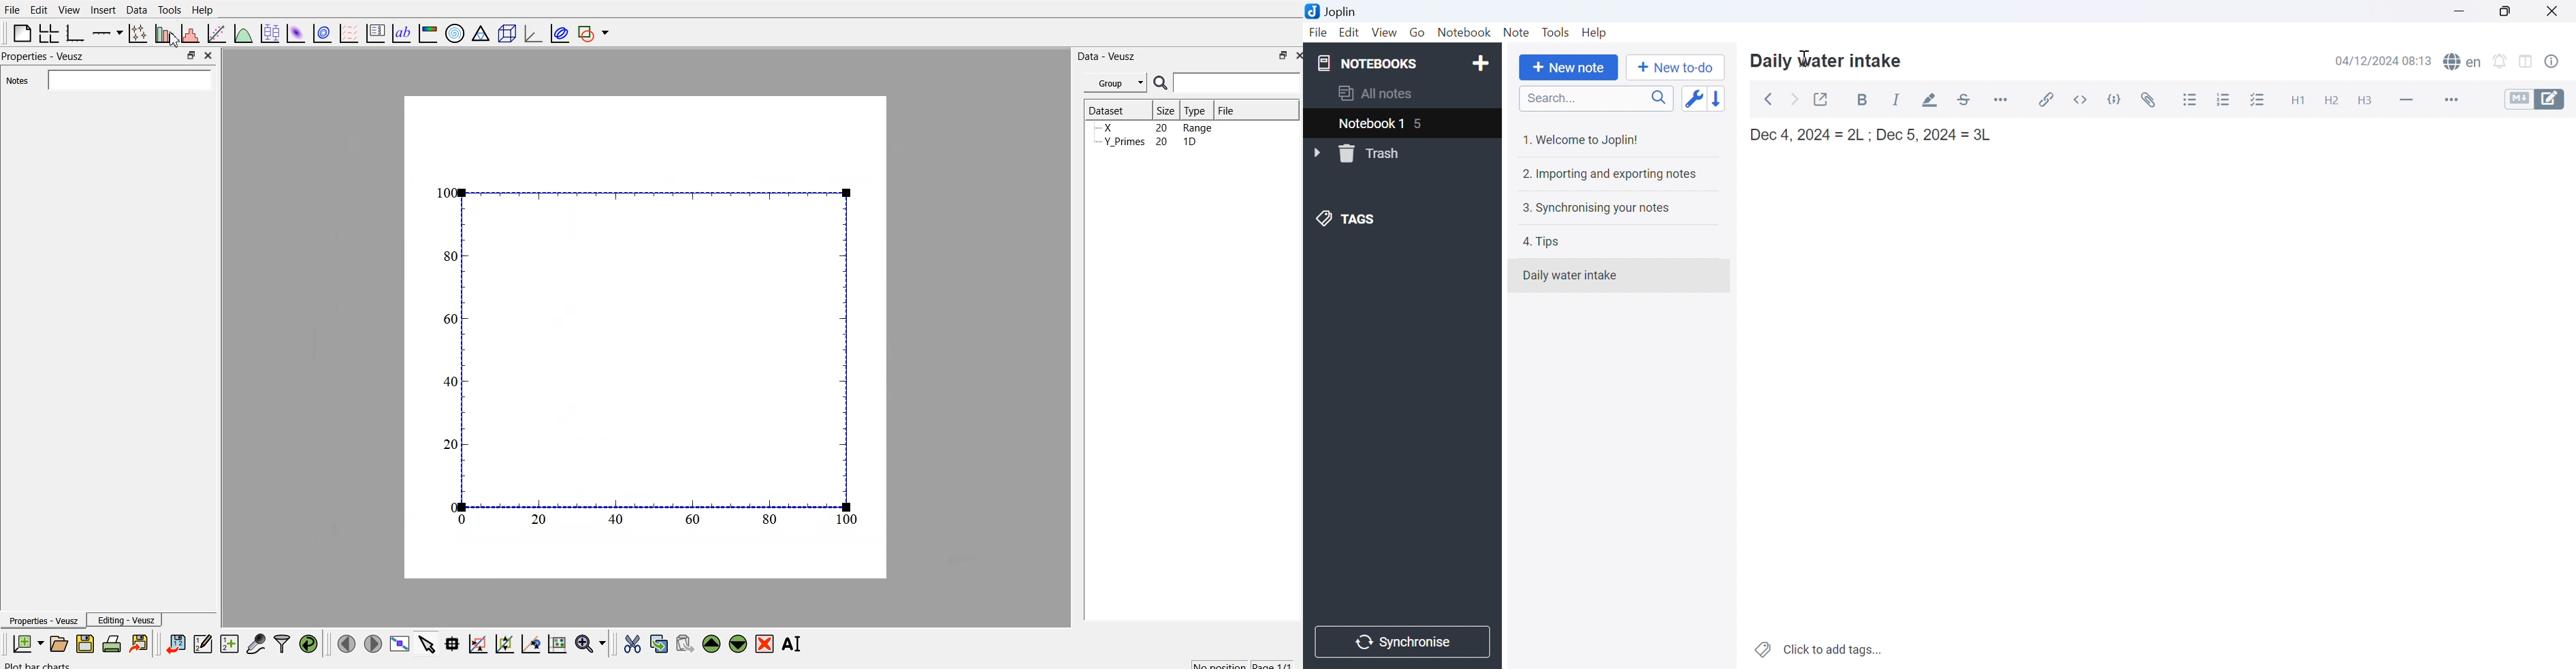 This screenshot has height=672, width=2576. What do you see at coordinates (1383, 33) in the screenshot?
I see `View` at bounding box center [1383, 33].